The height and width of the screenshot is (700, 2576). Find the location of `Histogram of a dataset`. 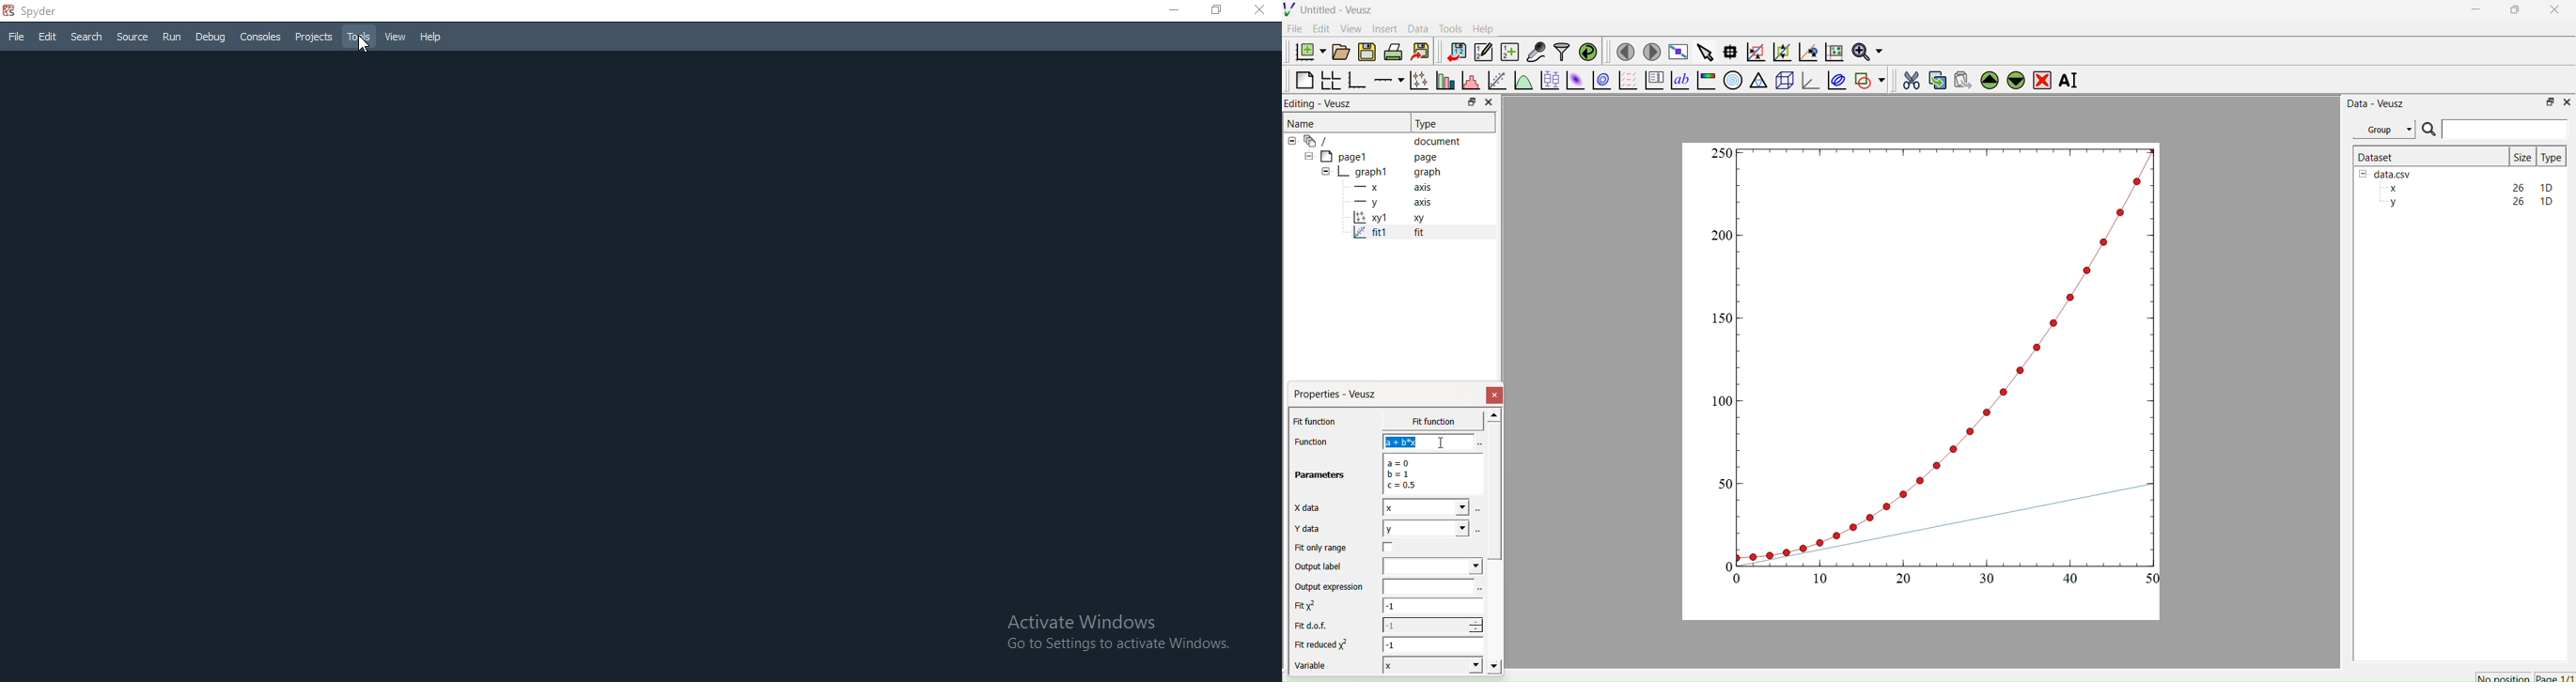

Histogram of a dataset is located at coordinates (1468, 82).